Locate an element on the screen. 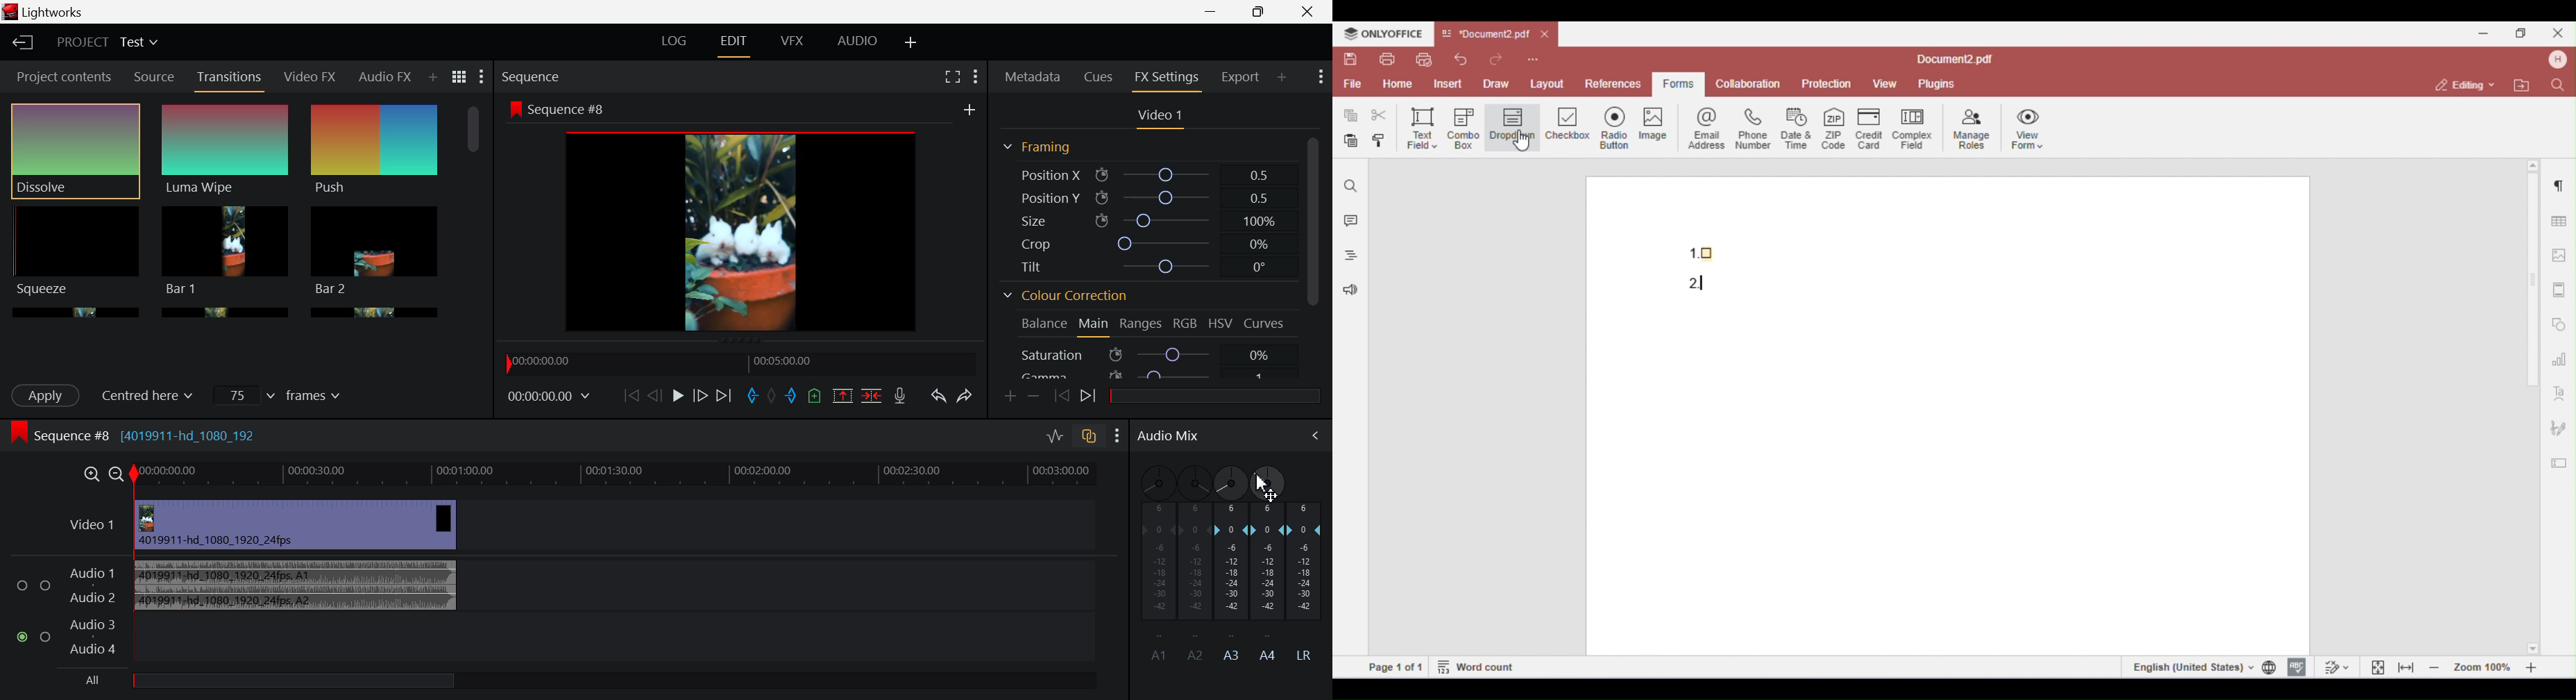 This screenshot has height=700, width=2576. Frame Time is located at coordinates (548, 399).